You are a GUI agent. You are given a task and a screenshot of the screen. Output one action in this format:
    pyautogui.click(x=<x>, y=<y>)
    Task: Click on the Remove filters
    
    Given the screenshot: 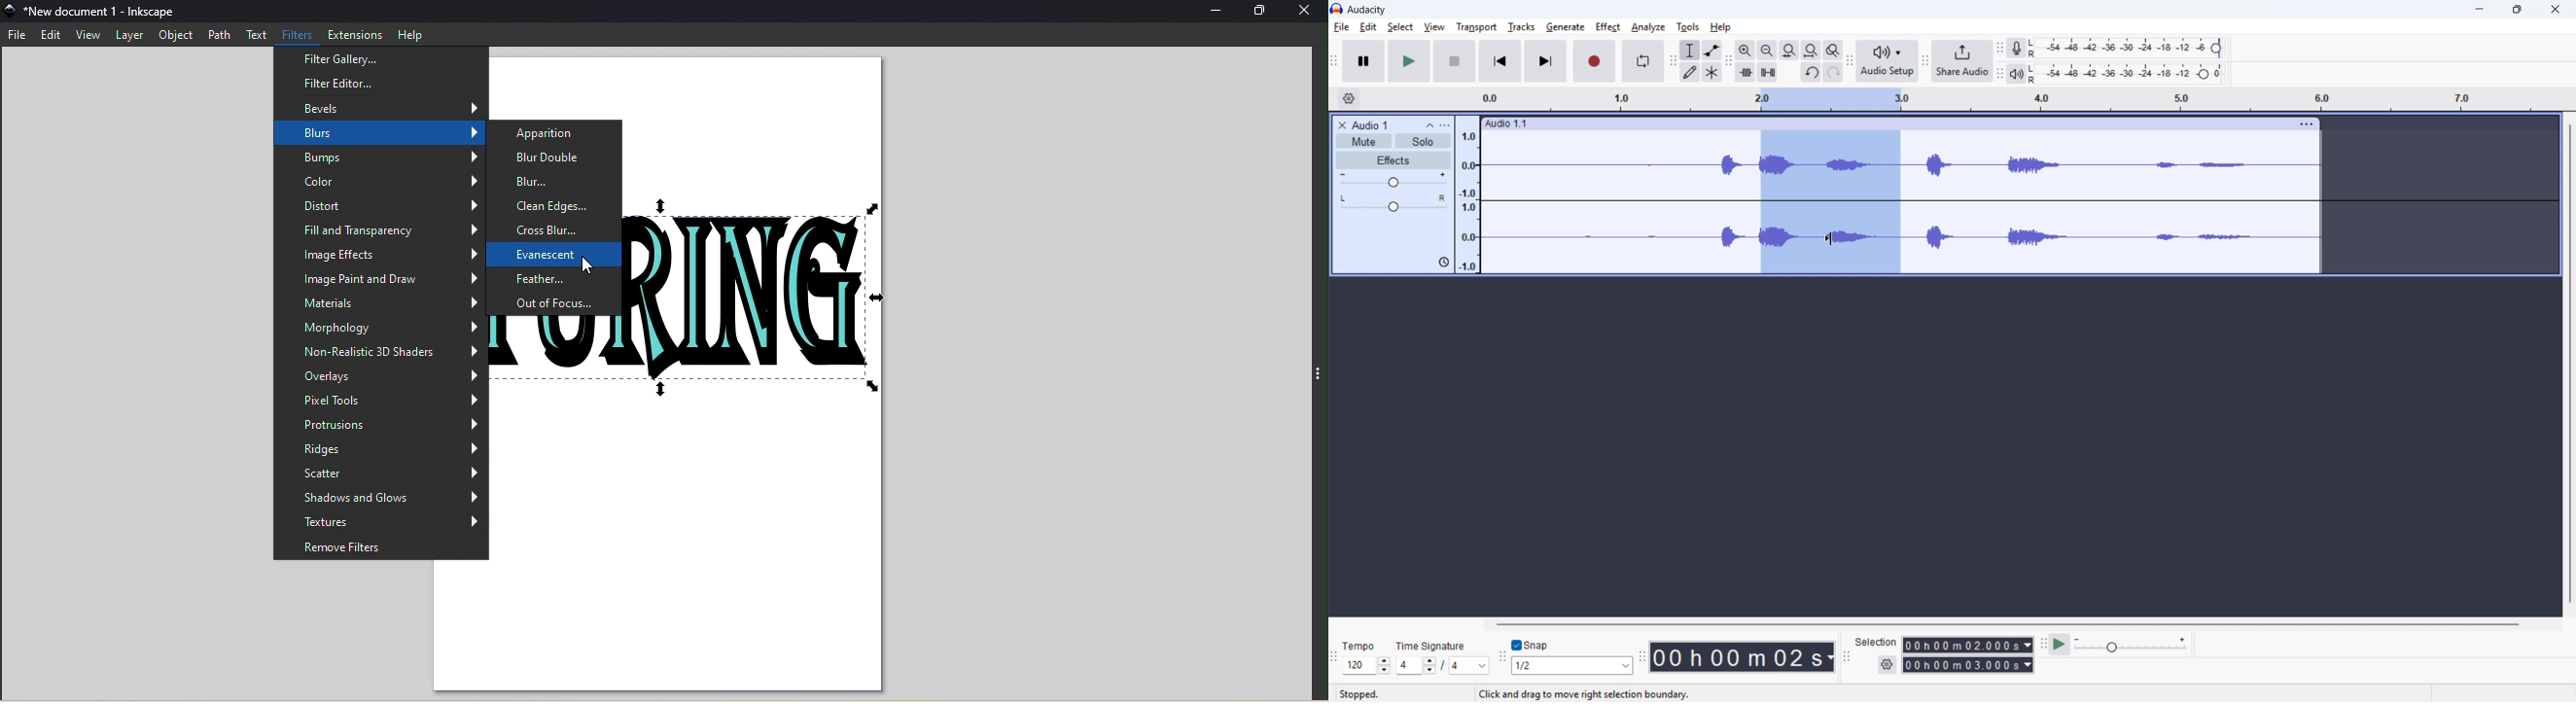 What is the action you would take?
    pyautogui.click(x=381, y=545)
    